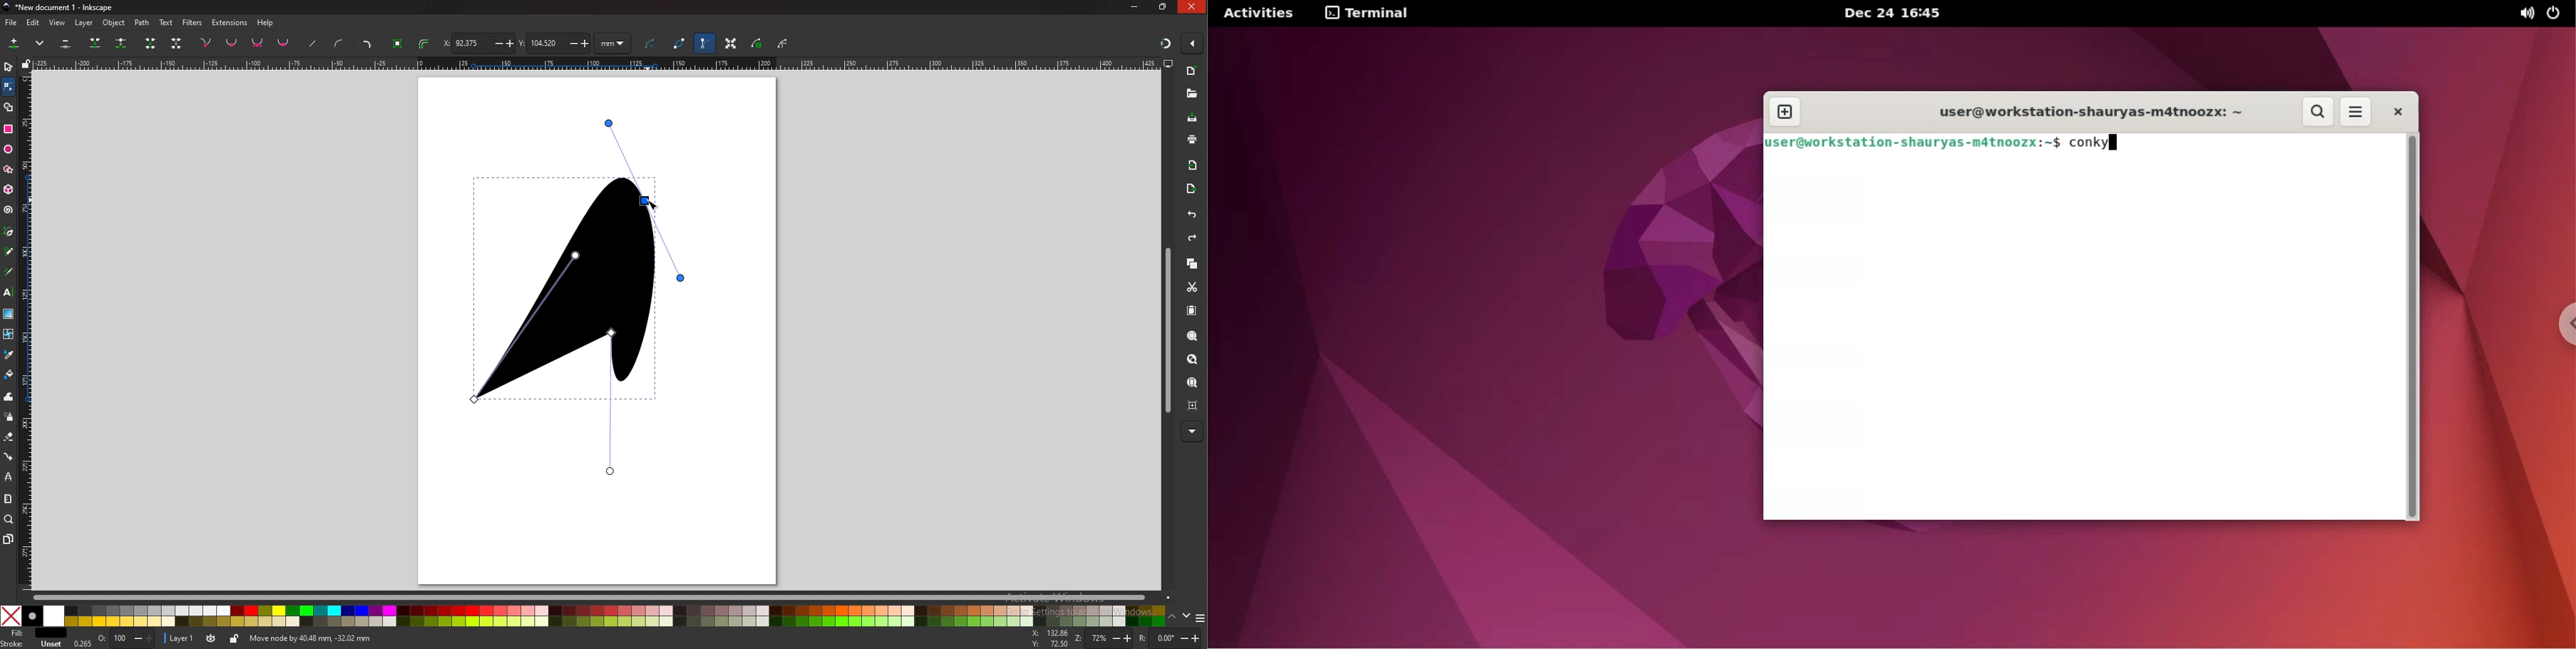  Describe the element at coordinates (230, 23) in the screenshot. I see `extensions` at that location.